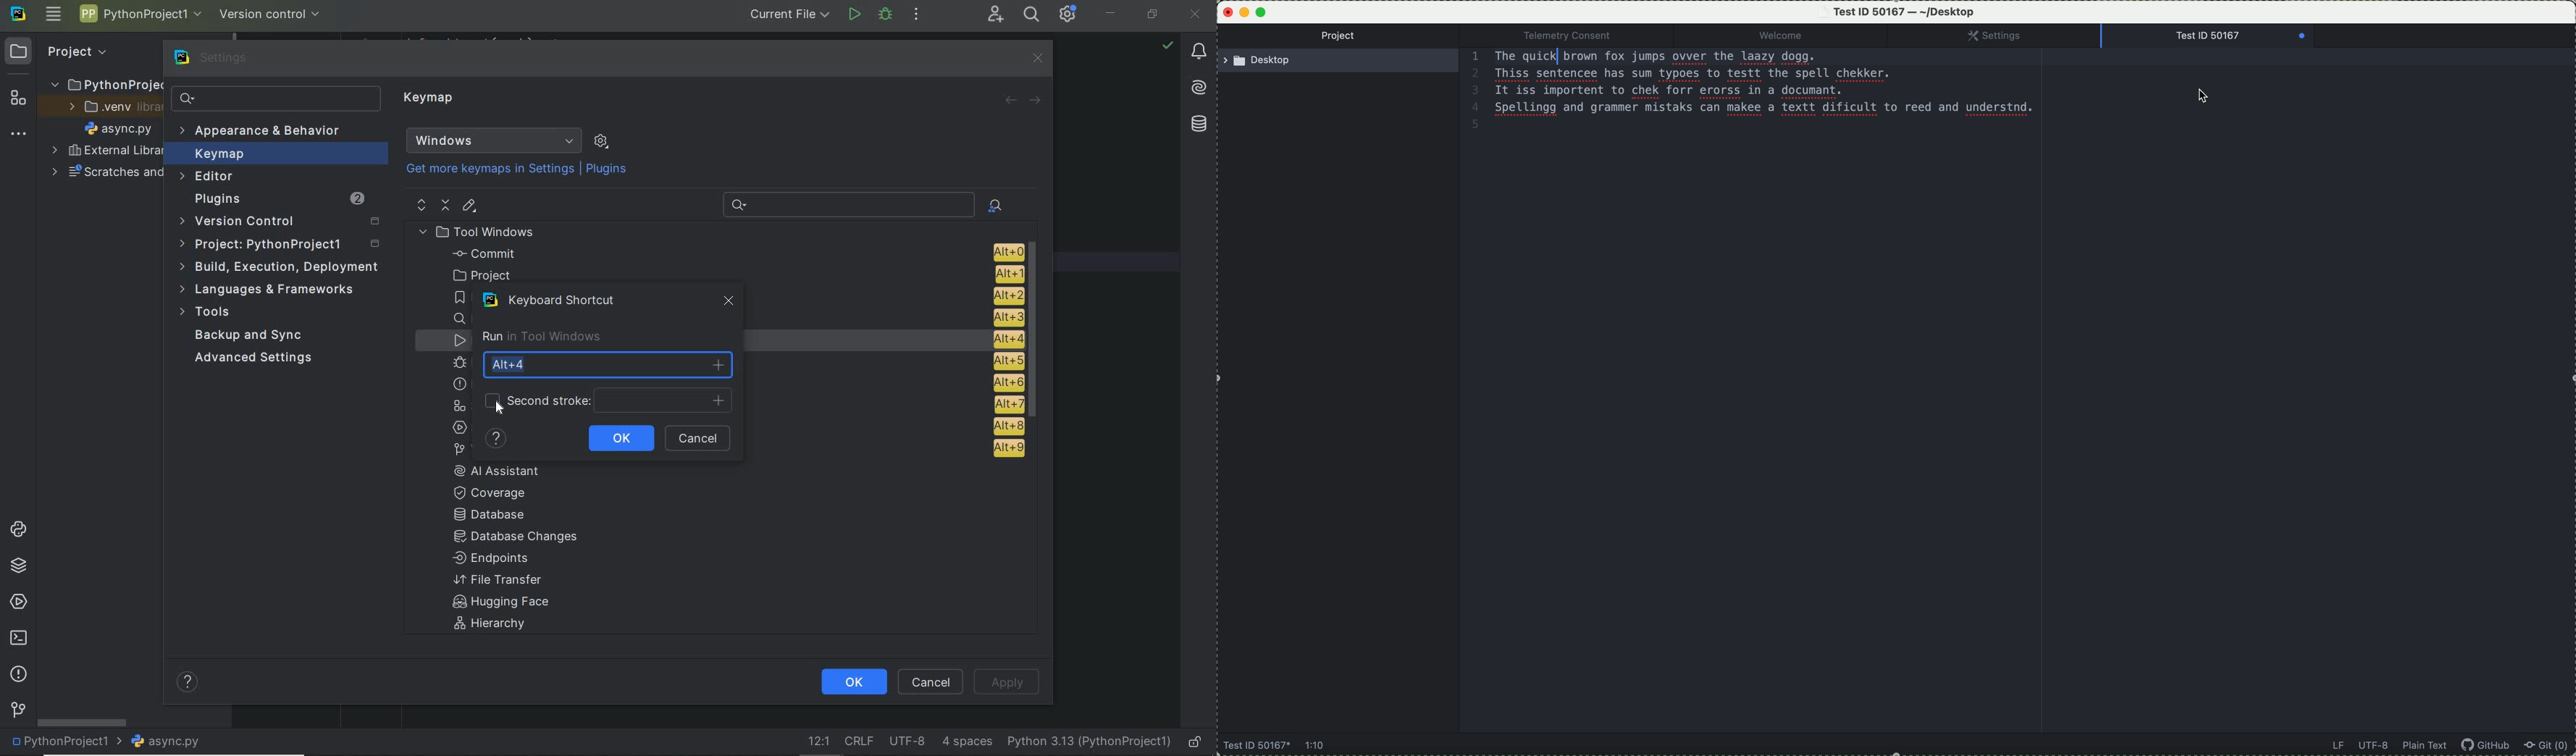 The width and height of the screenshot is (2576, 756). Describe the element at coordinates (16, 96) in the screenshot. I see `structure` at that location.